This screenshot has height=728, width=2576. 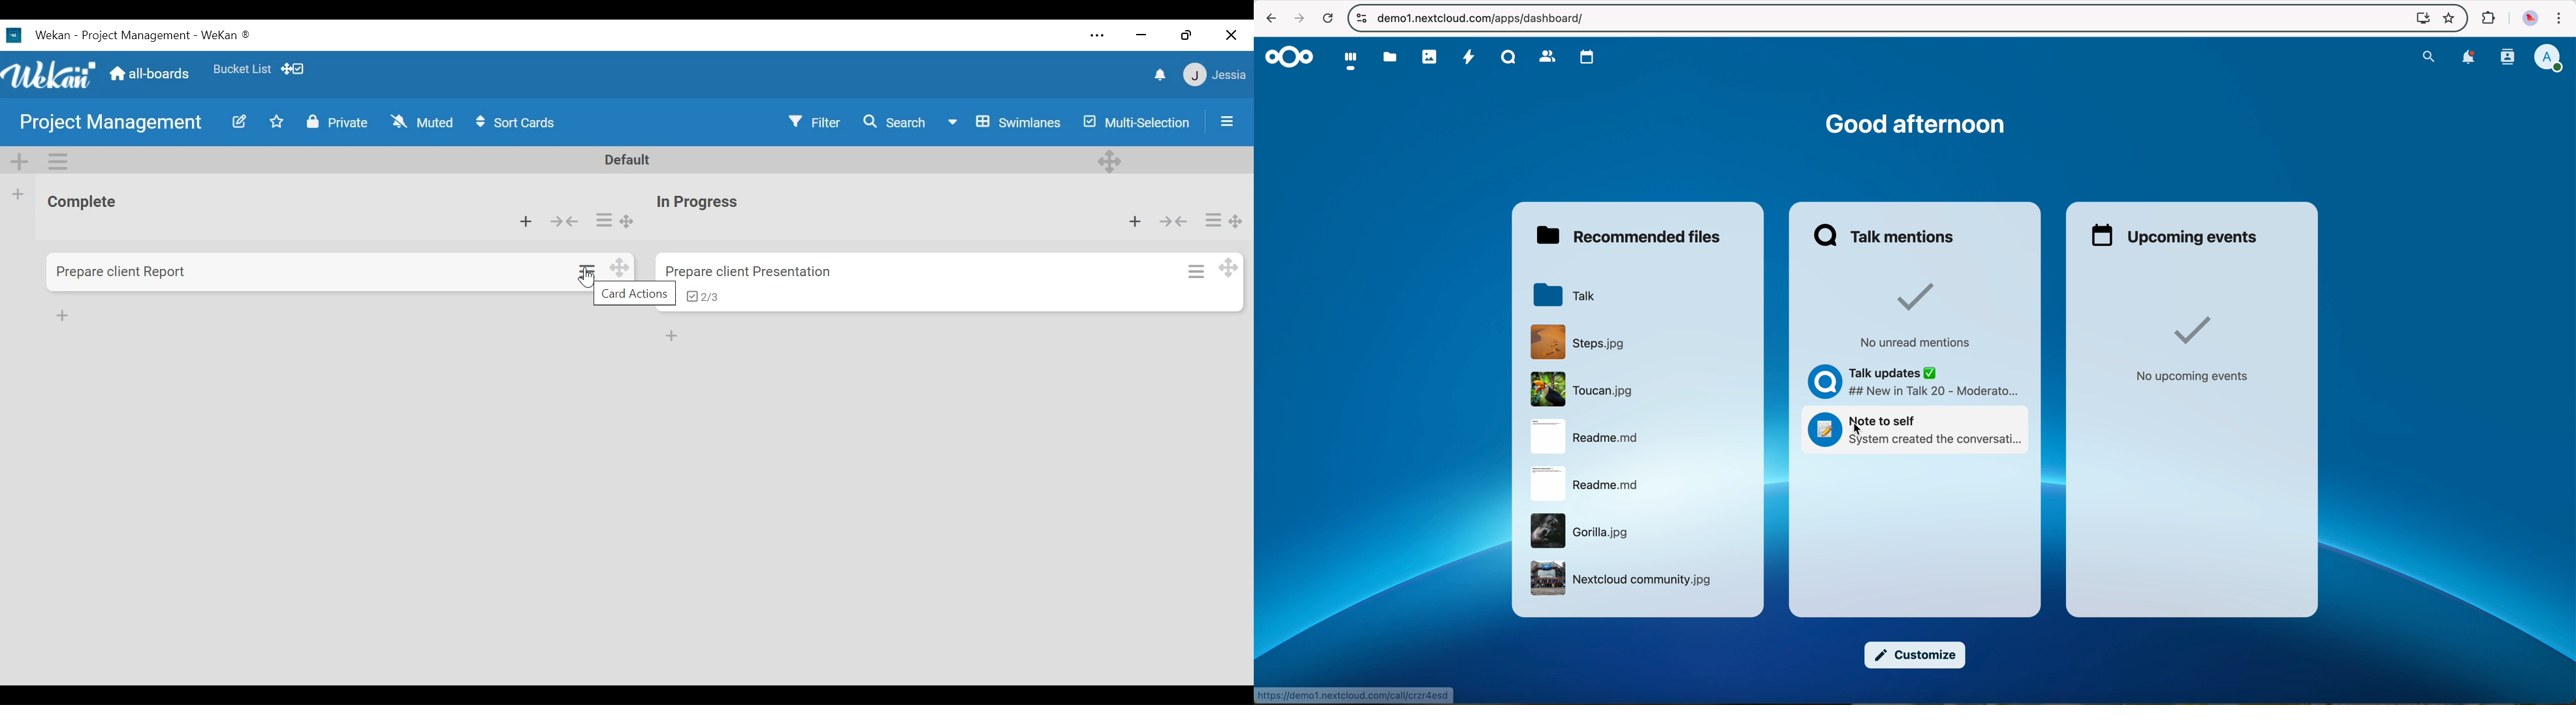 What do you see at coordinates (1860, 432) in the screenshot?
I see `cursor` at bounding box center [1860, 432].